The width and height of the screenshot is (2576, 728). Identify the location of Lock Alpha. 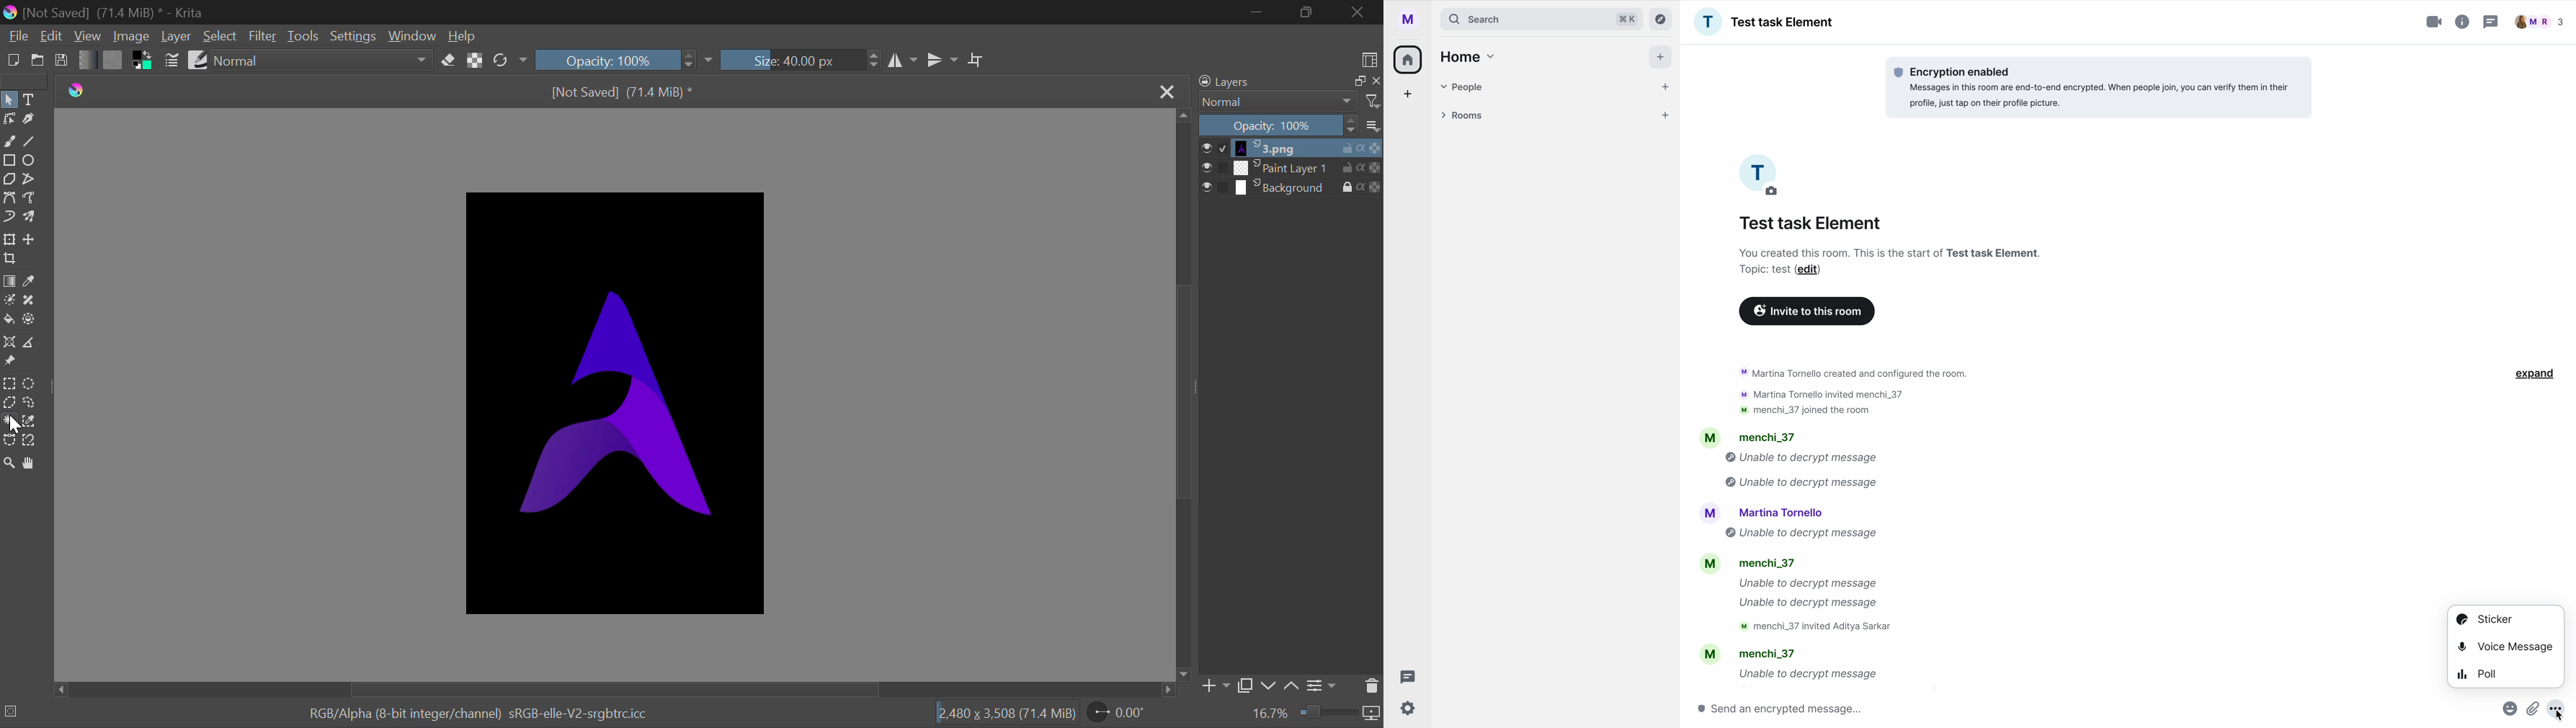
(475, 61).